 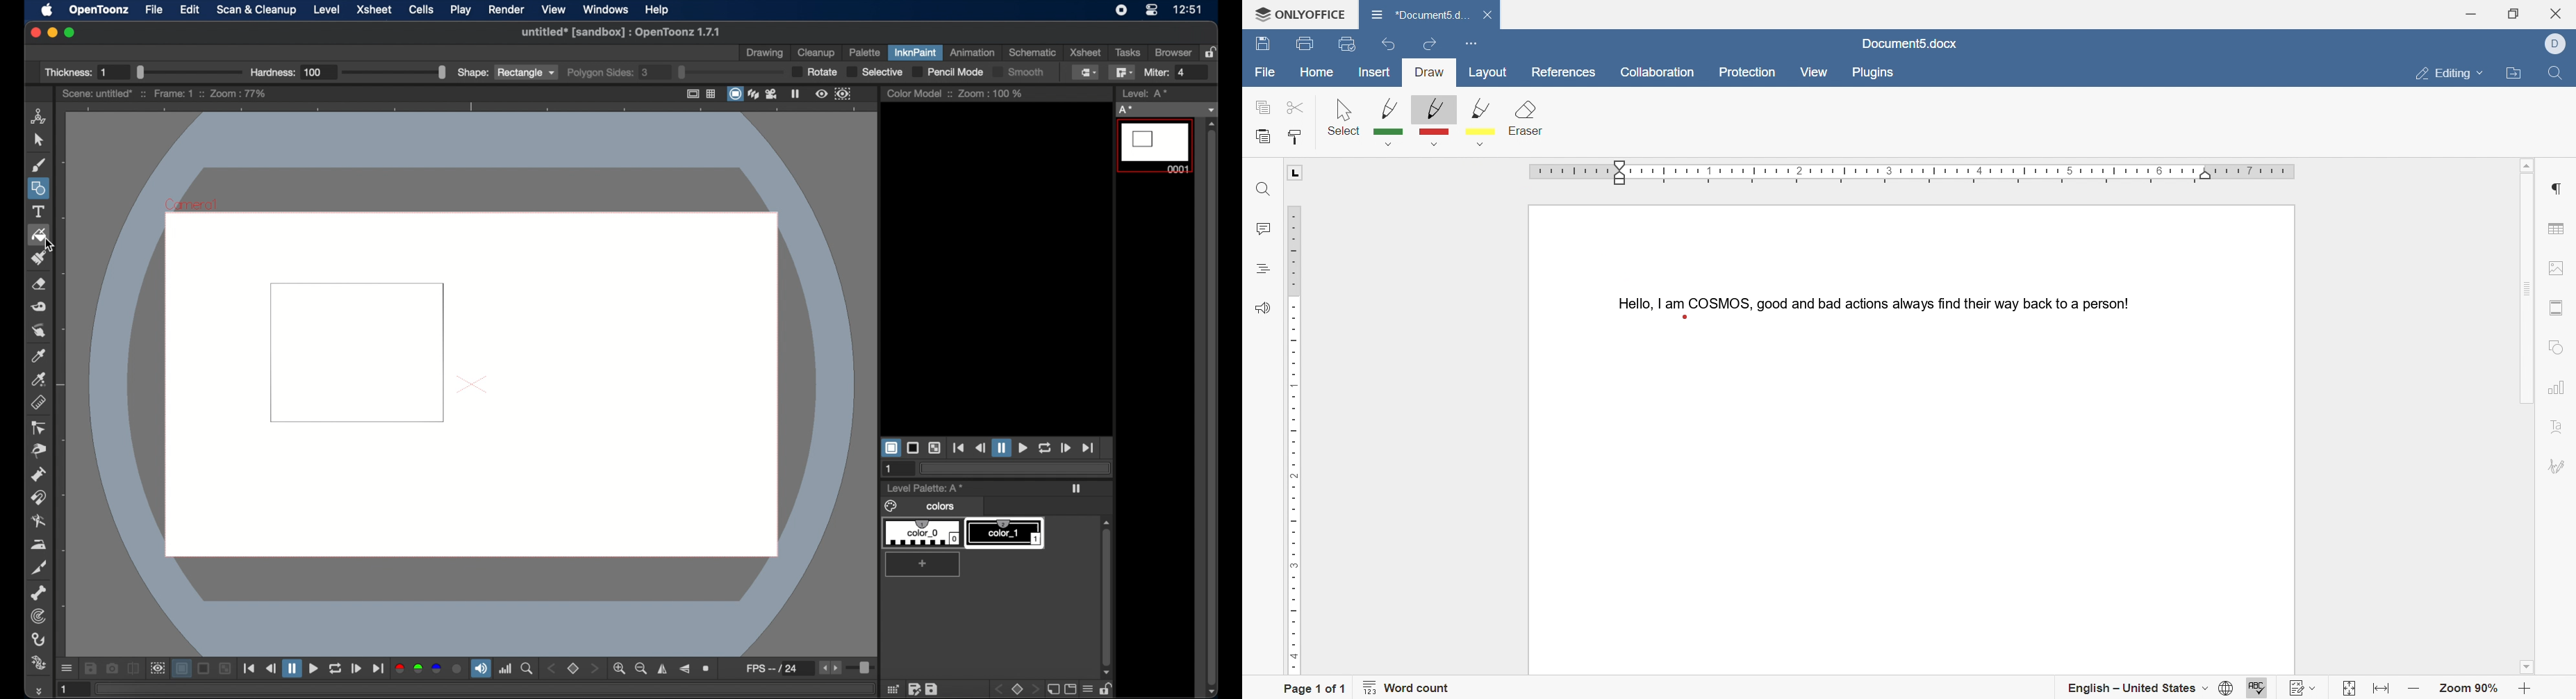 What do you see at coordinates (915, 689) in the screenshot?
I see `edit` at bounding box center [915, 689].